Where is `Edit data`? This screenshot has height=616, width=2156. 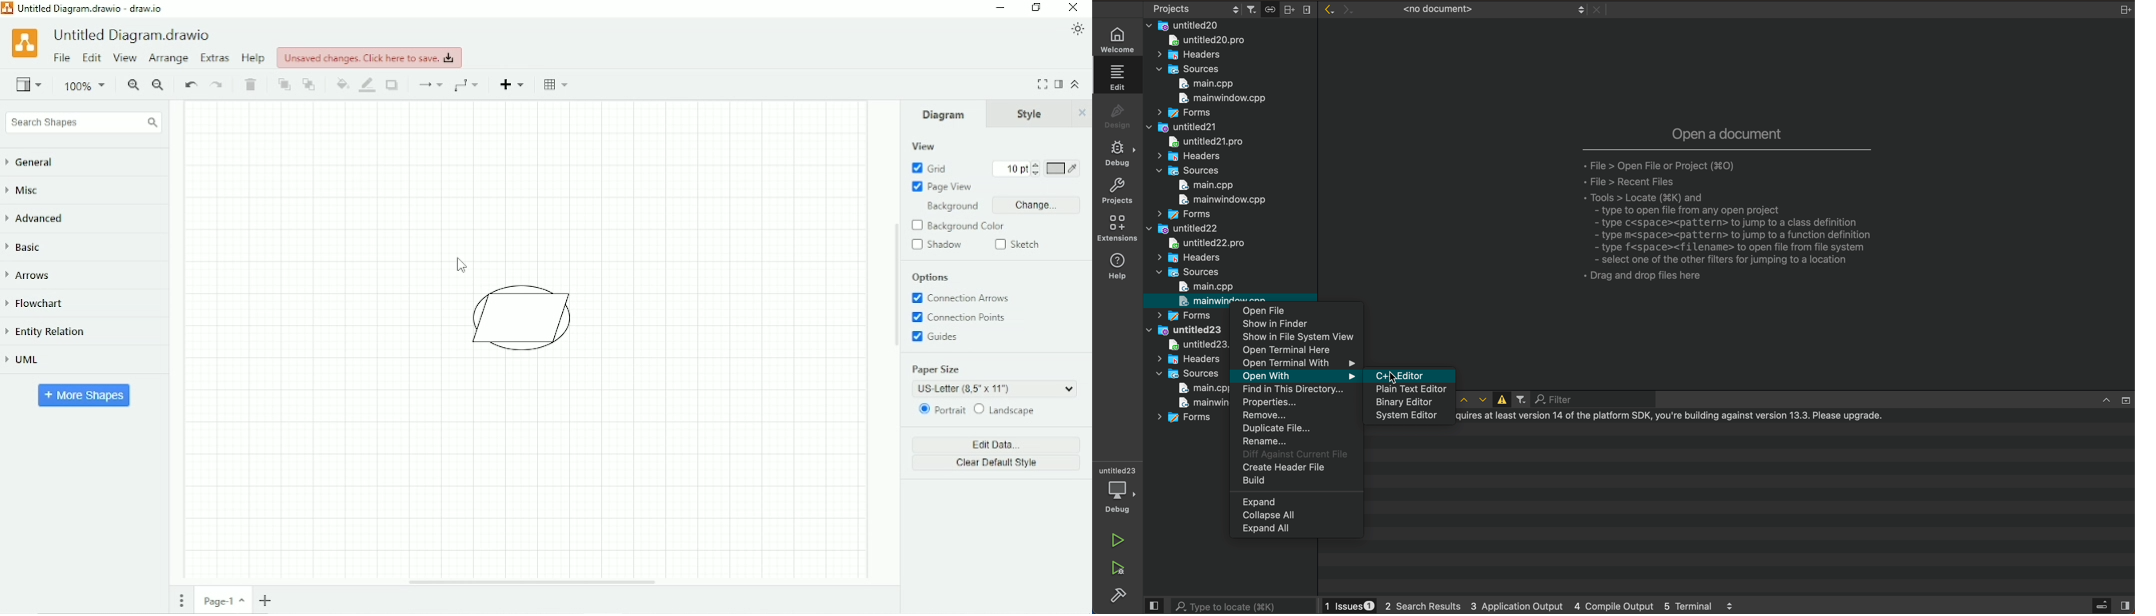 Edit data is located at coordinates (998, 444).